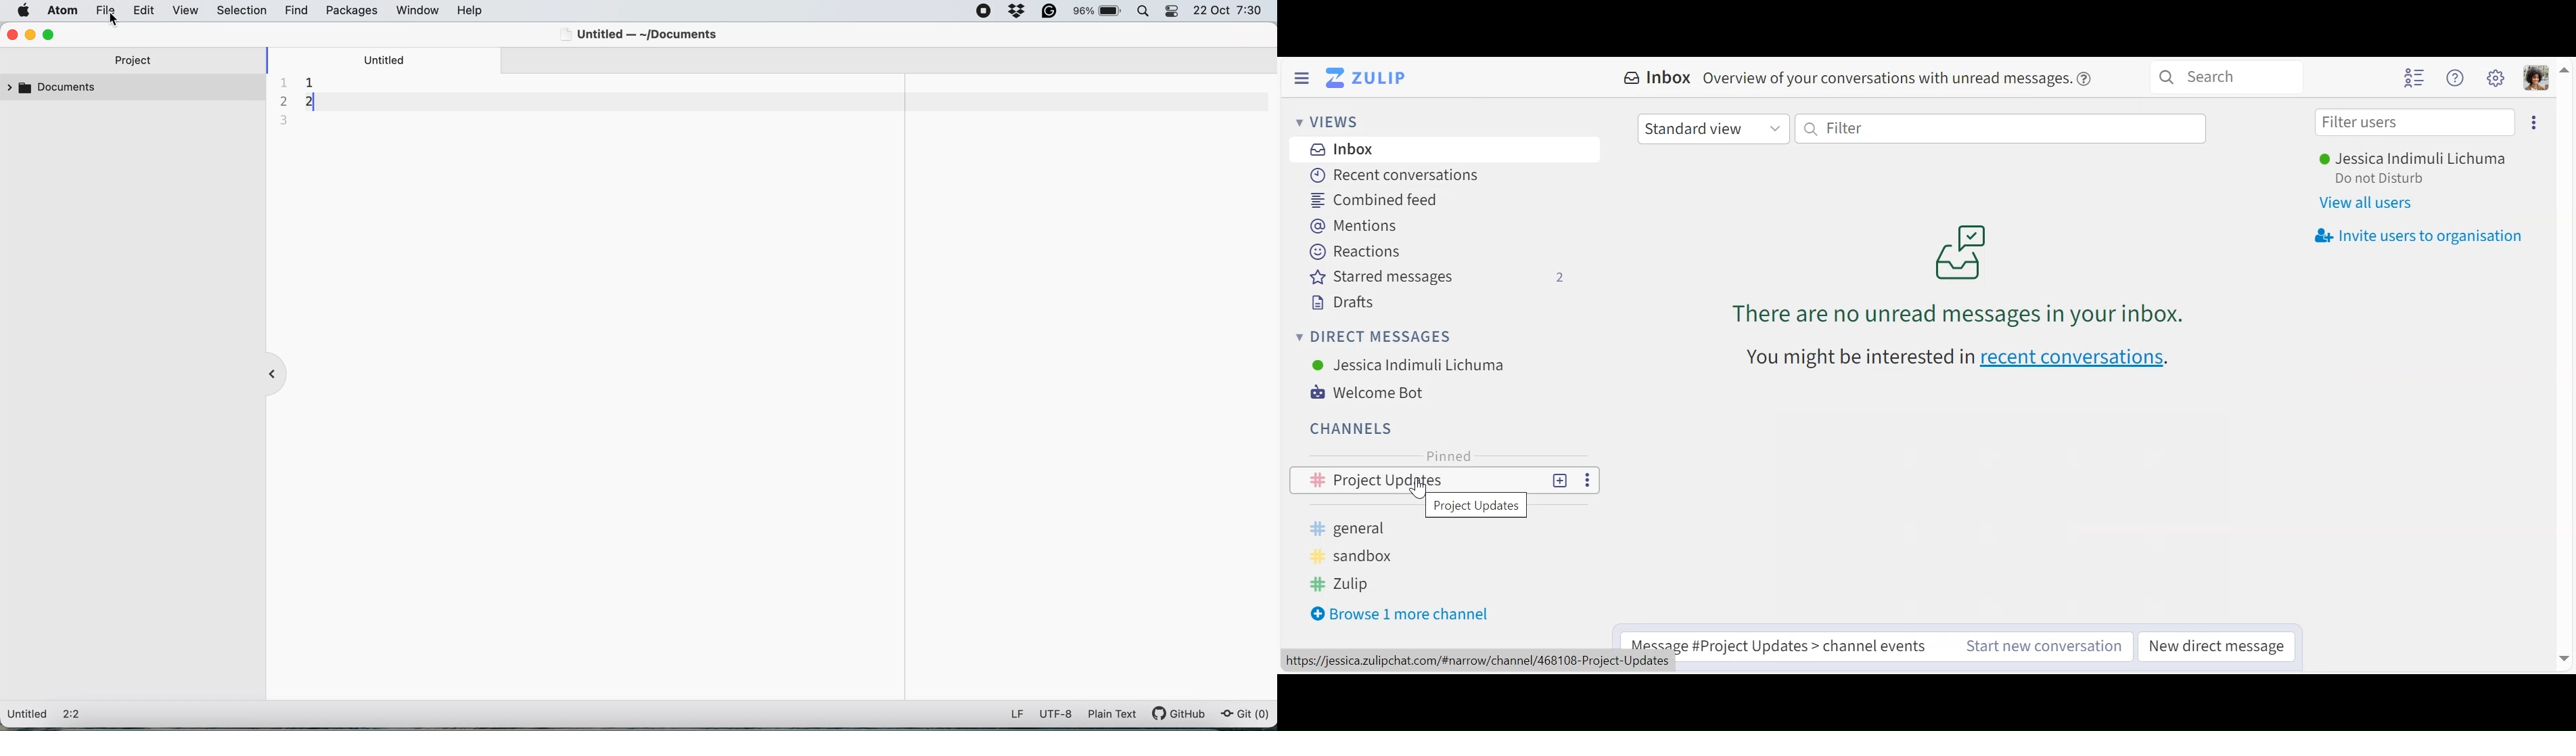 The width and height of the screenshot is (2576, 756). What do you see at coordinates (1410, 365) in the screenshot?
I see `User` at bounding box center [1410, 365].